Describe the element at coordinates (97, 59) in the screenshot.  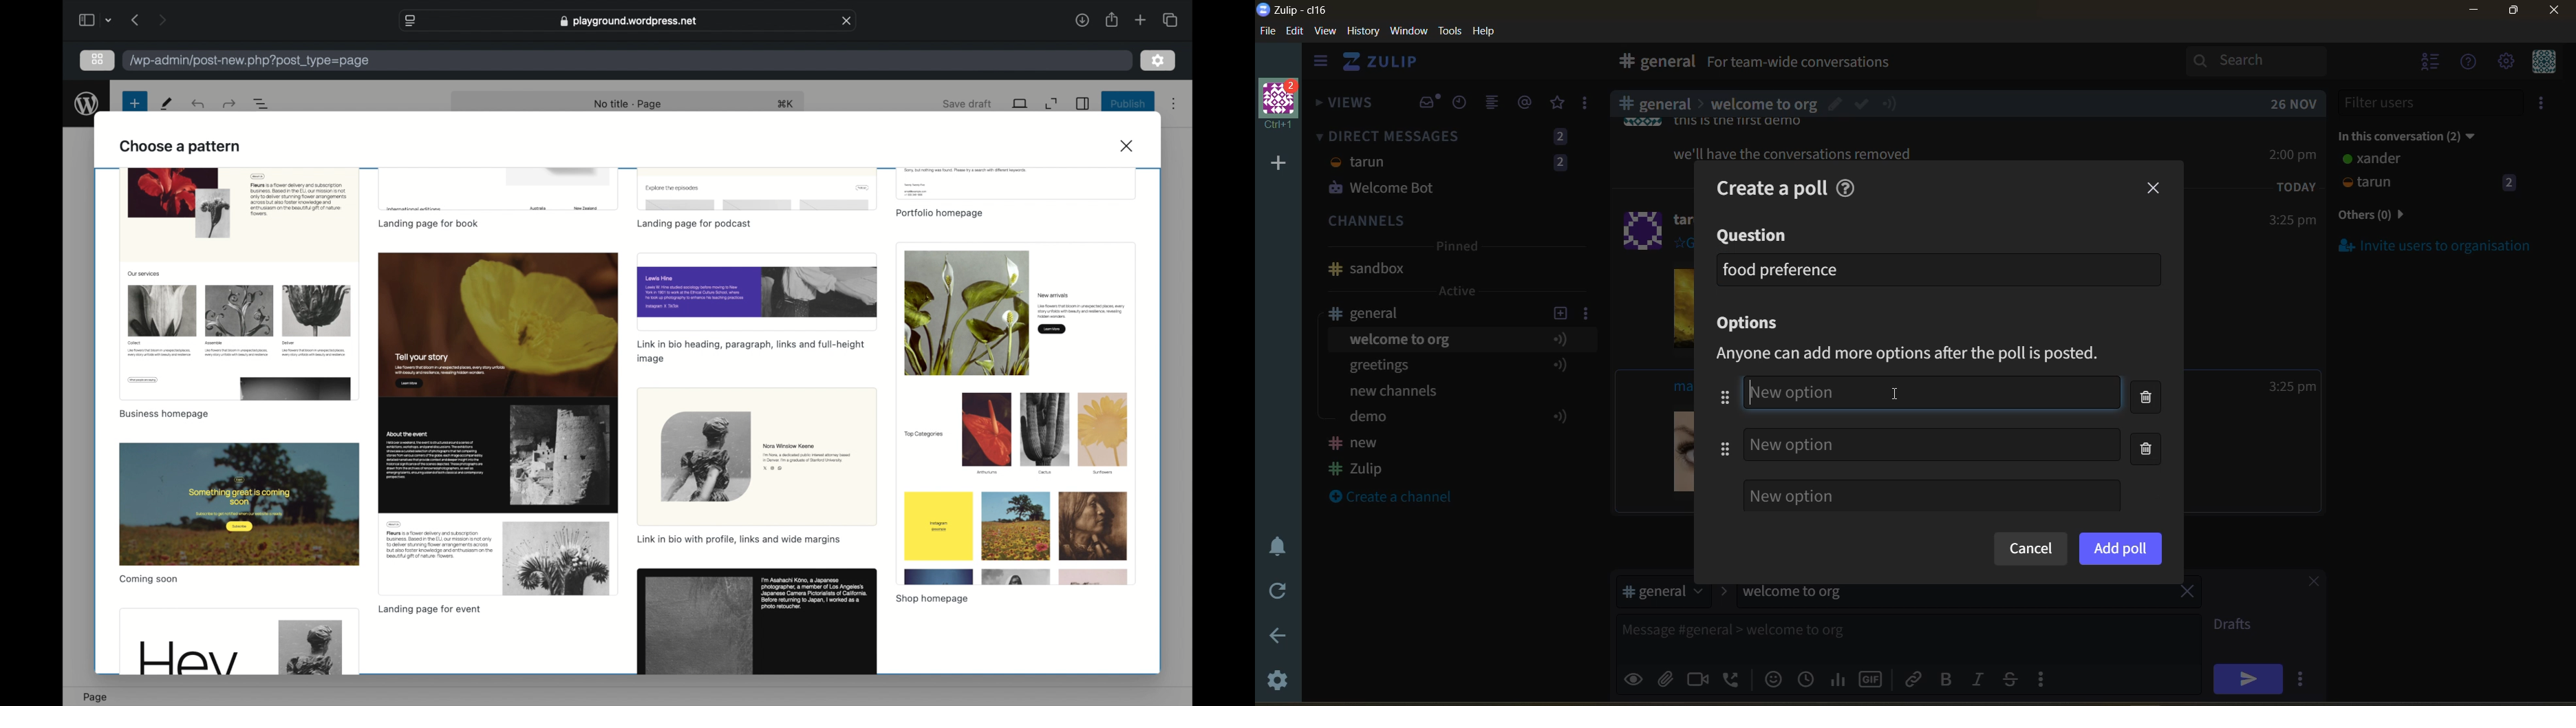
I see `grid` at that location.